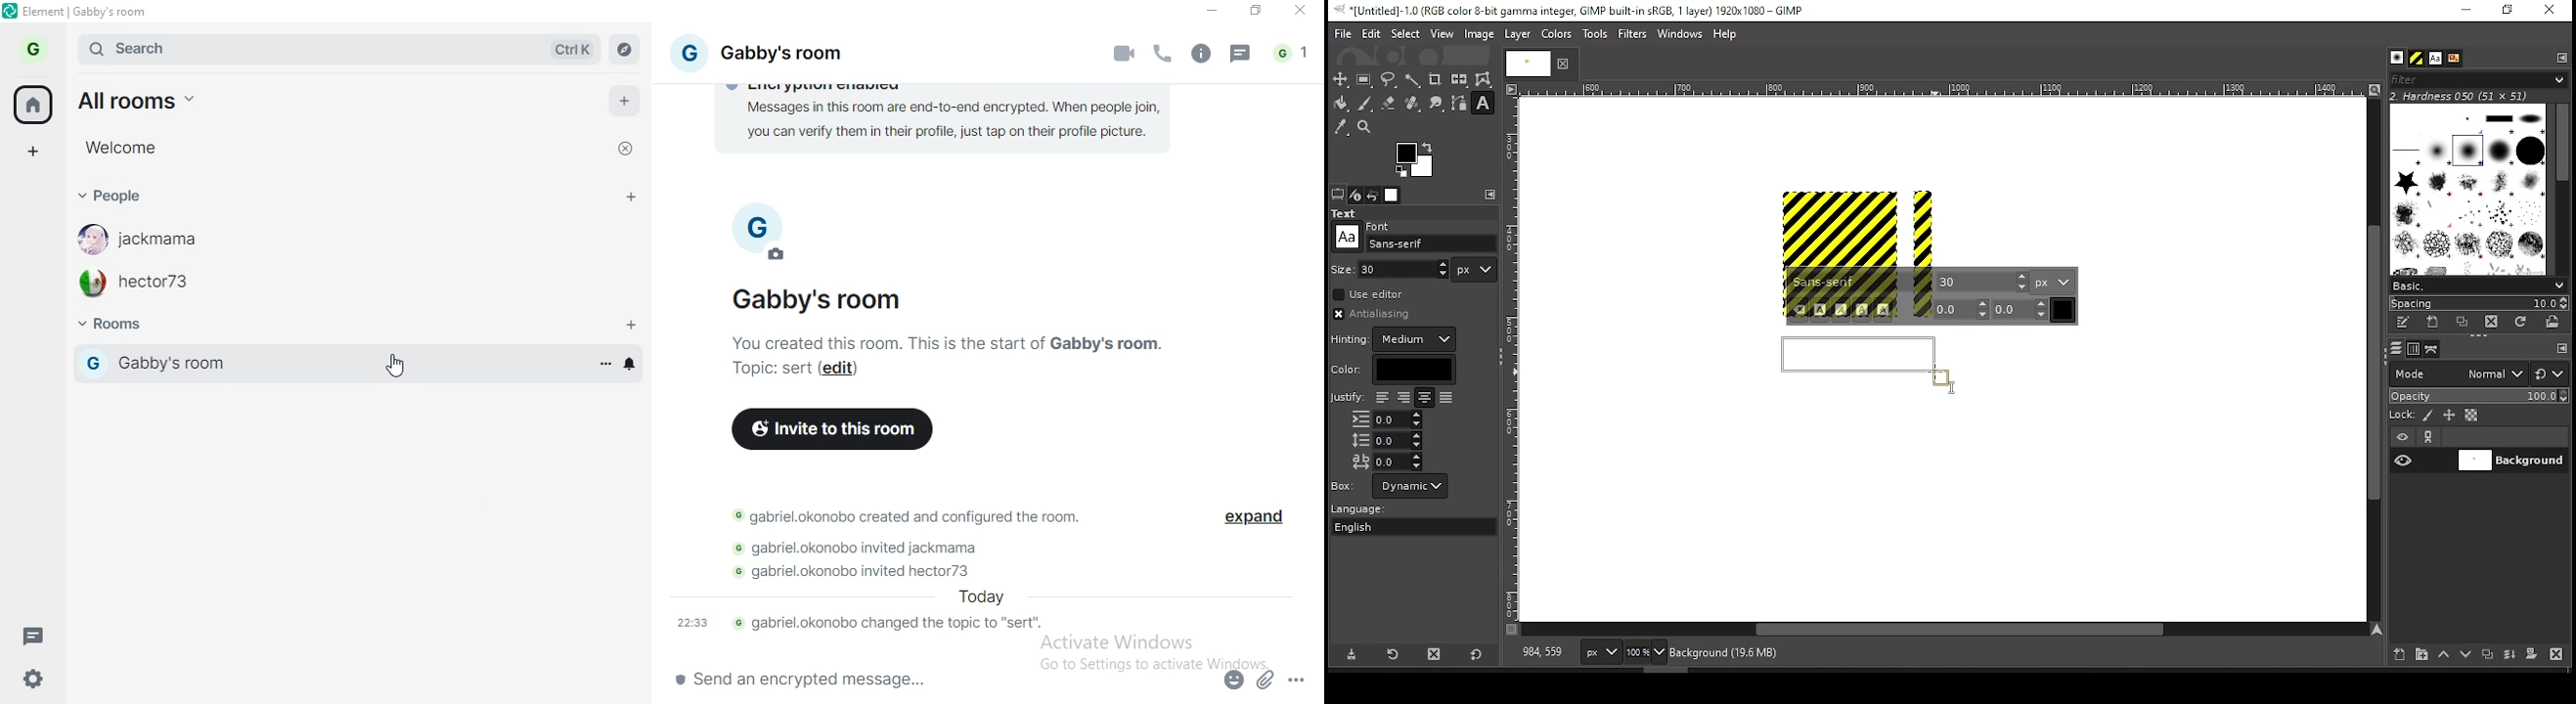 This screenshot has width=2576, height=728. Describe the element at coordinates (2480, 285) in the screenshot. I see `select brush preset` at that location.